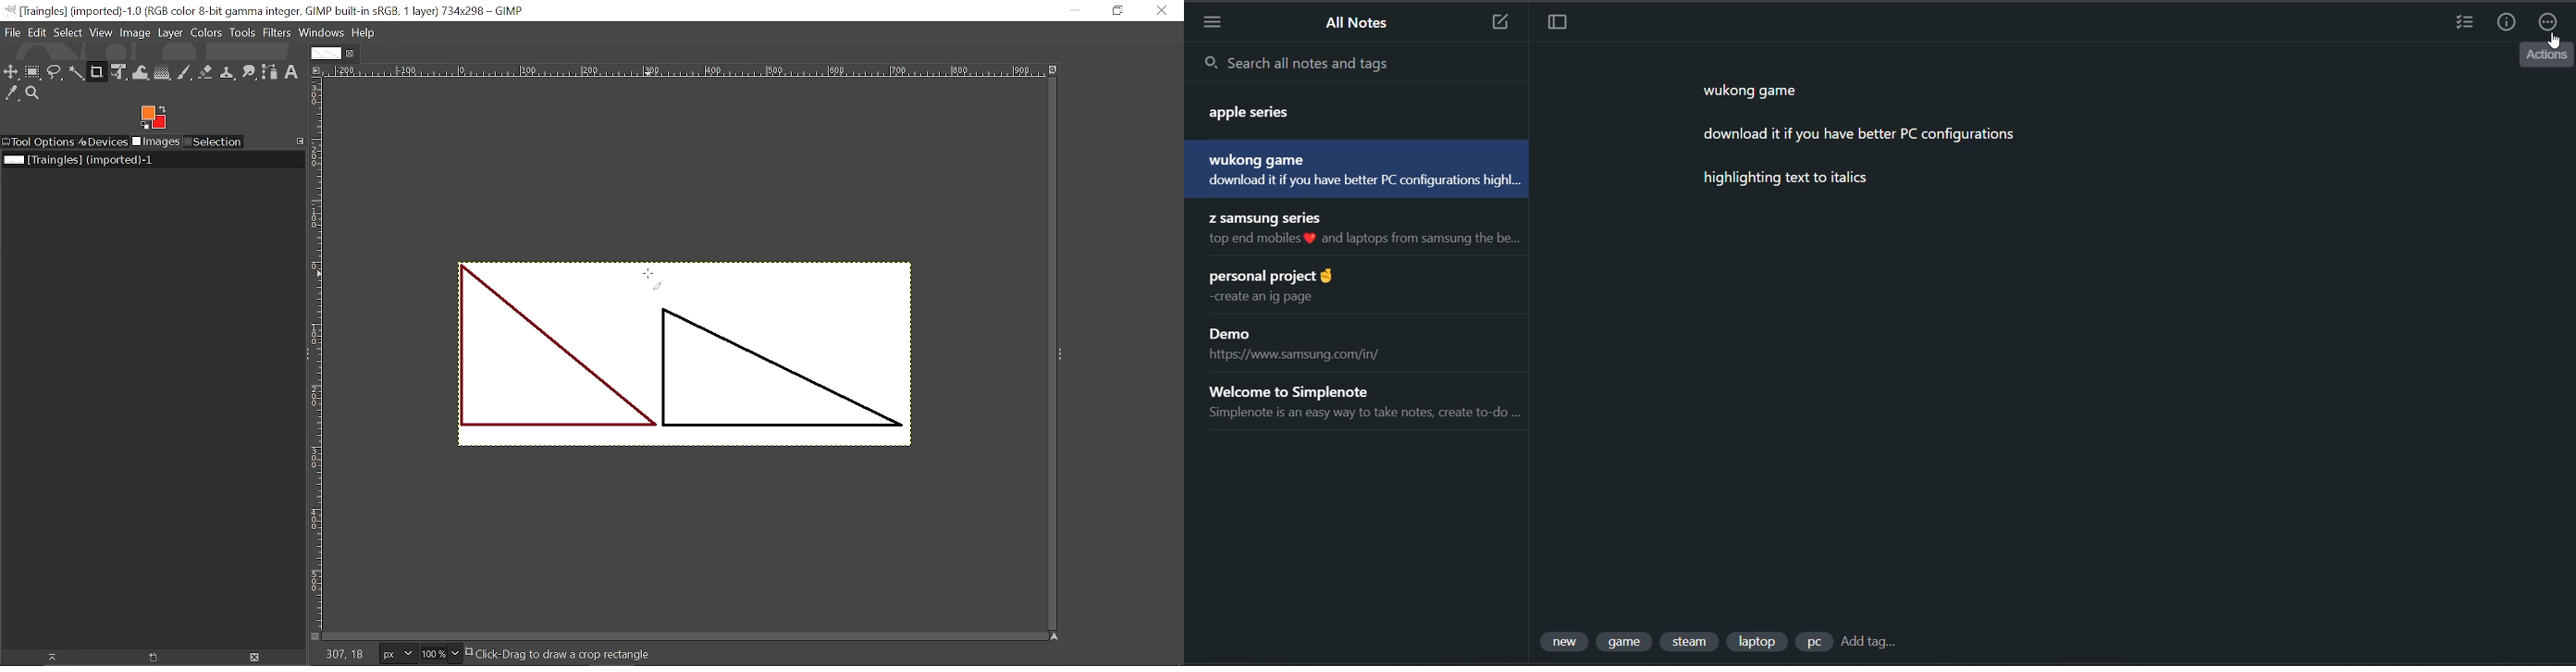 This screenshot has width=2576, height=672. Describe the element at coordinates (1370, 231) in the screenshot. I see `note title and preview` at that location.